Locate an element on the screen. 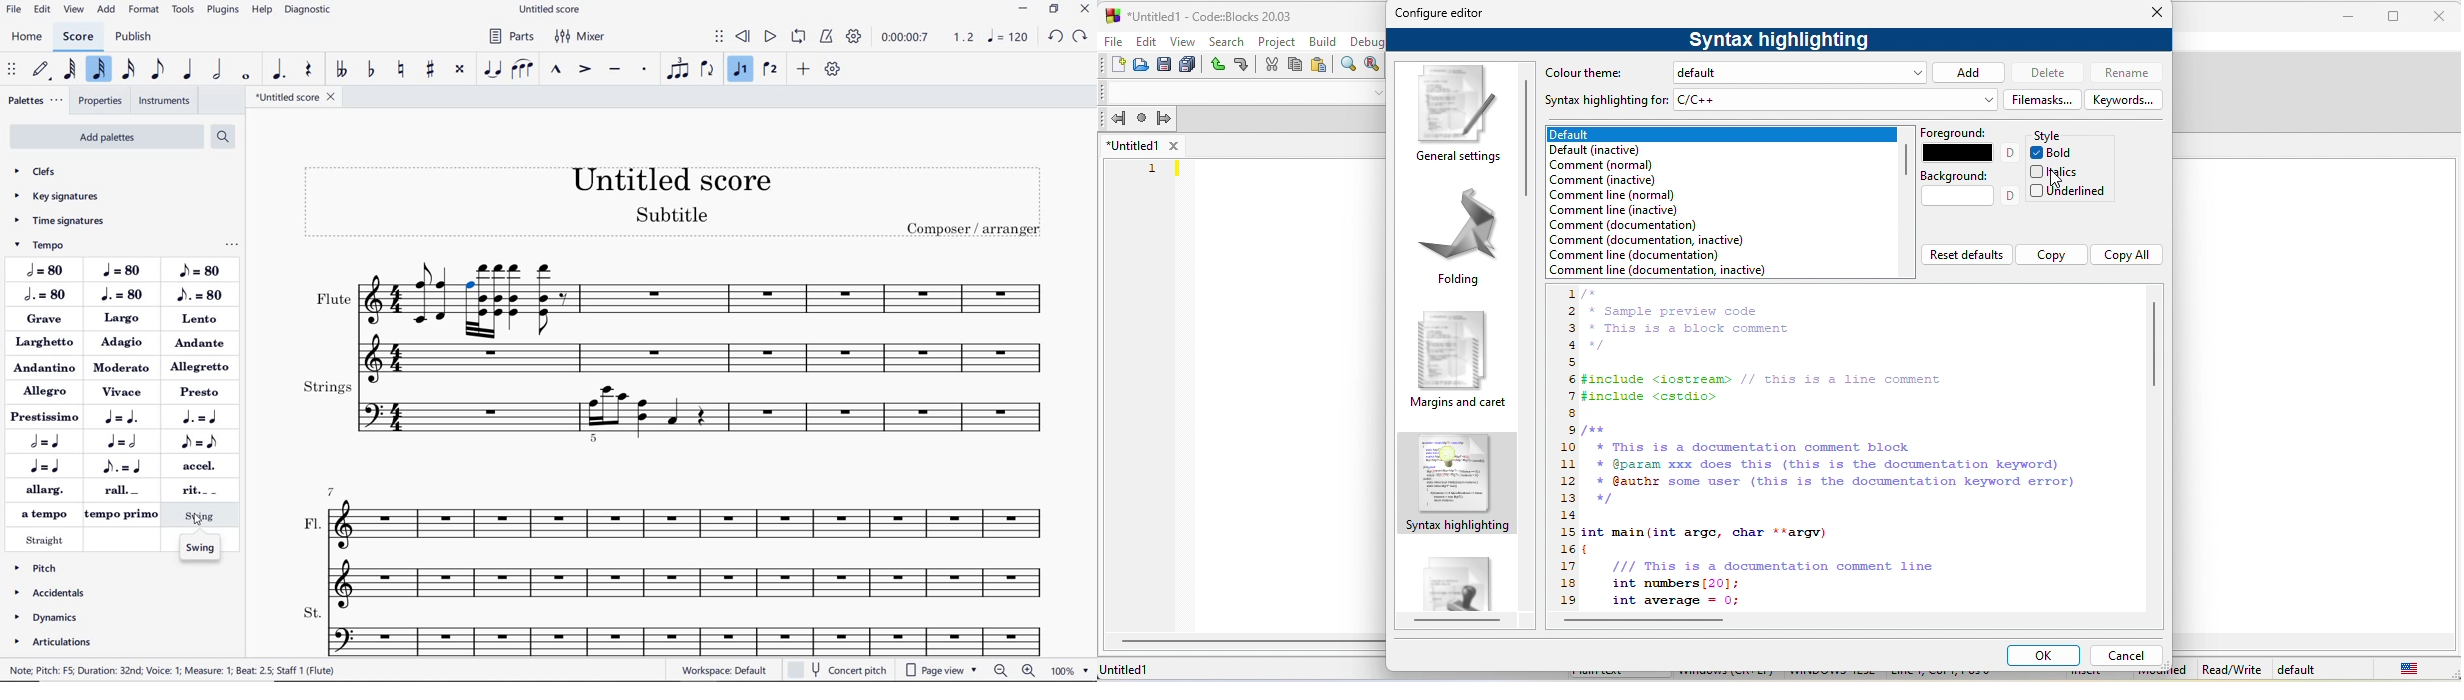 Image resolution: width=2464 pixels, height=700 pixels. TOGGLE NATURAL is located at coordinates (402, 70).